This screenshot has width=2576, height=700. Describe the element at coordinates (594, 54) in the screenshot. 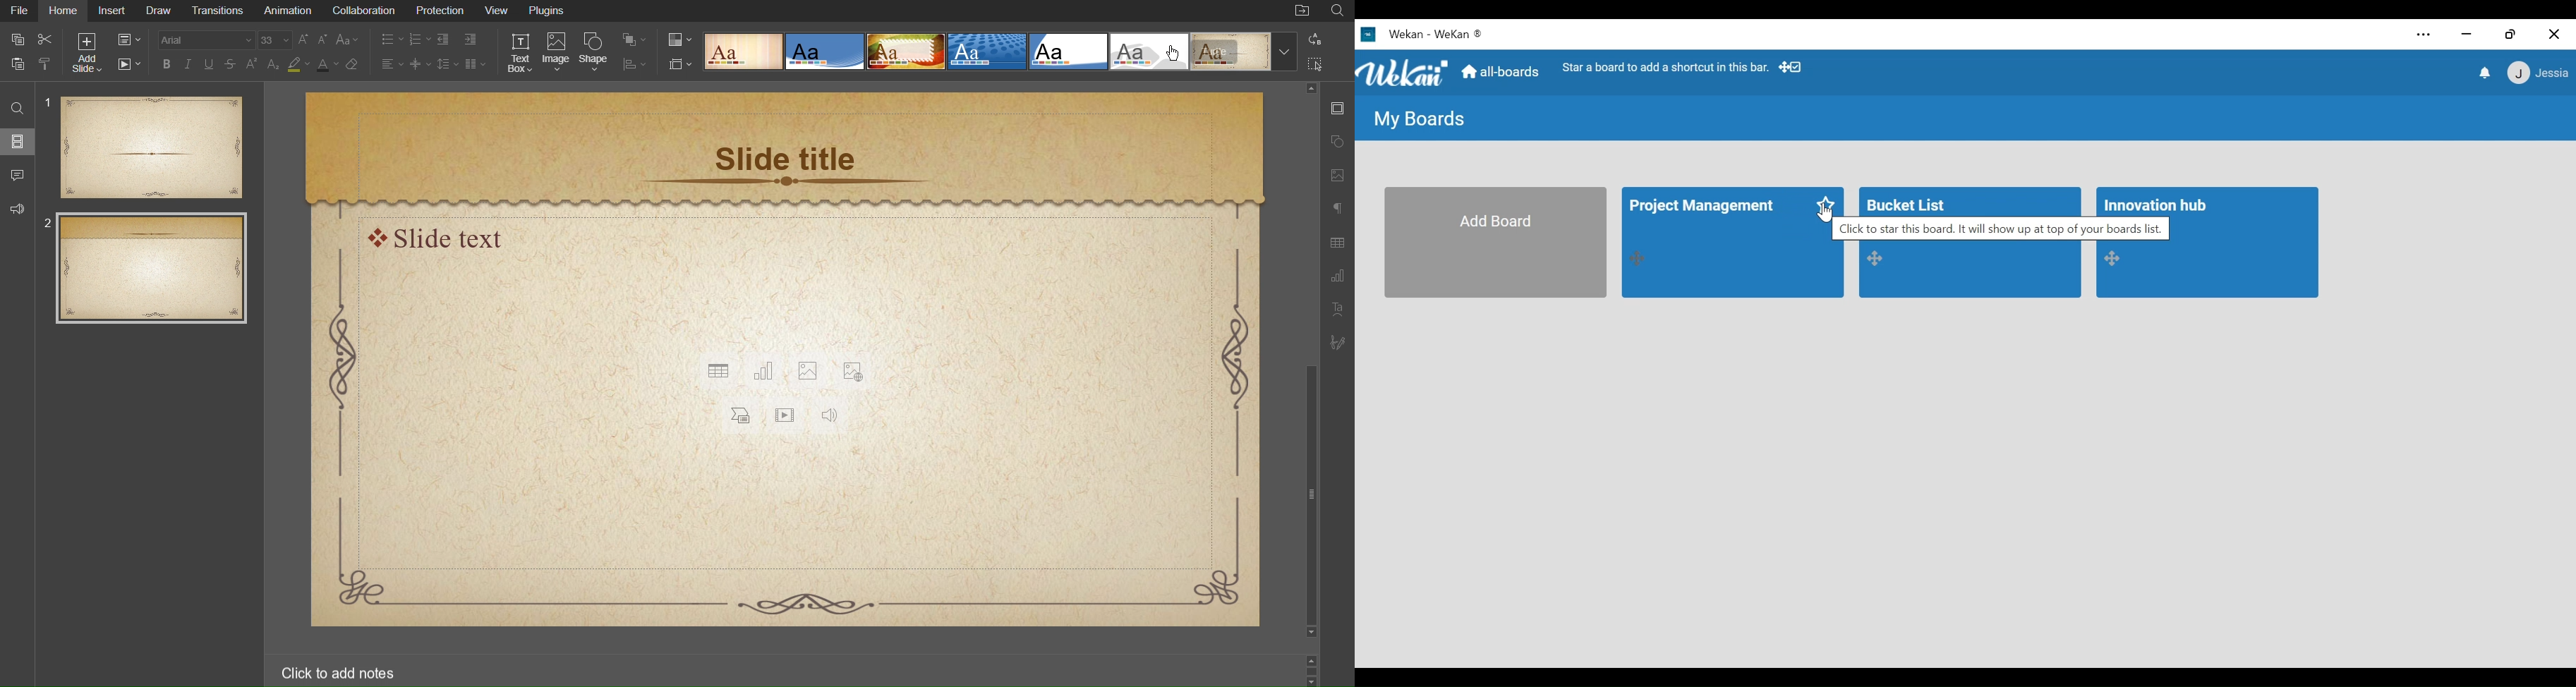

I see `Shape` at that location.